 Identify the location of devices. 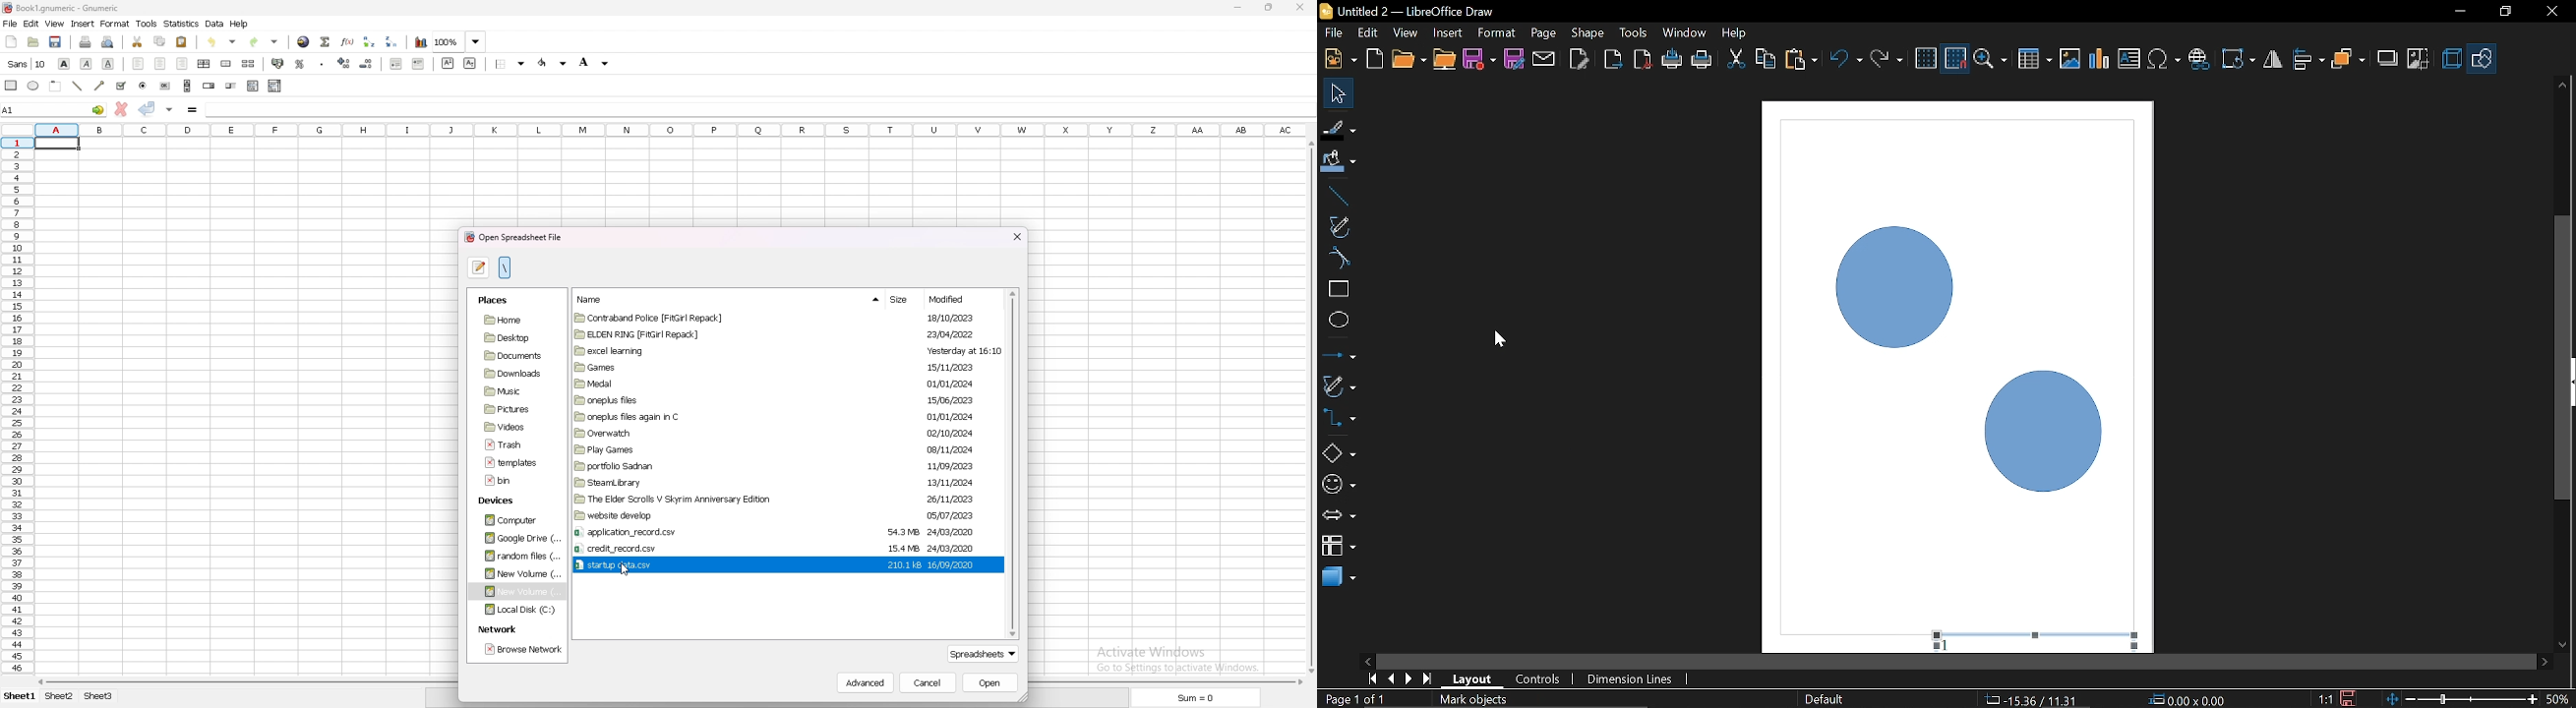
(504, 498).